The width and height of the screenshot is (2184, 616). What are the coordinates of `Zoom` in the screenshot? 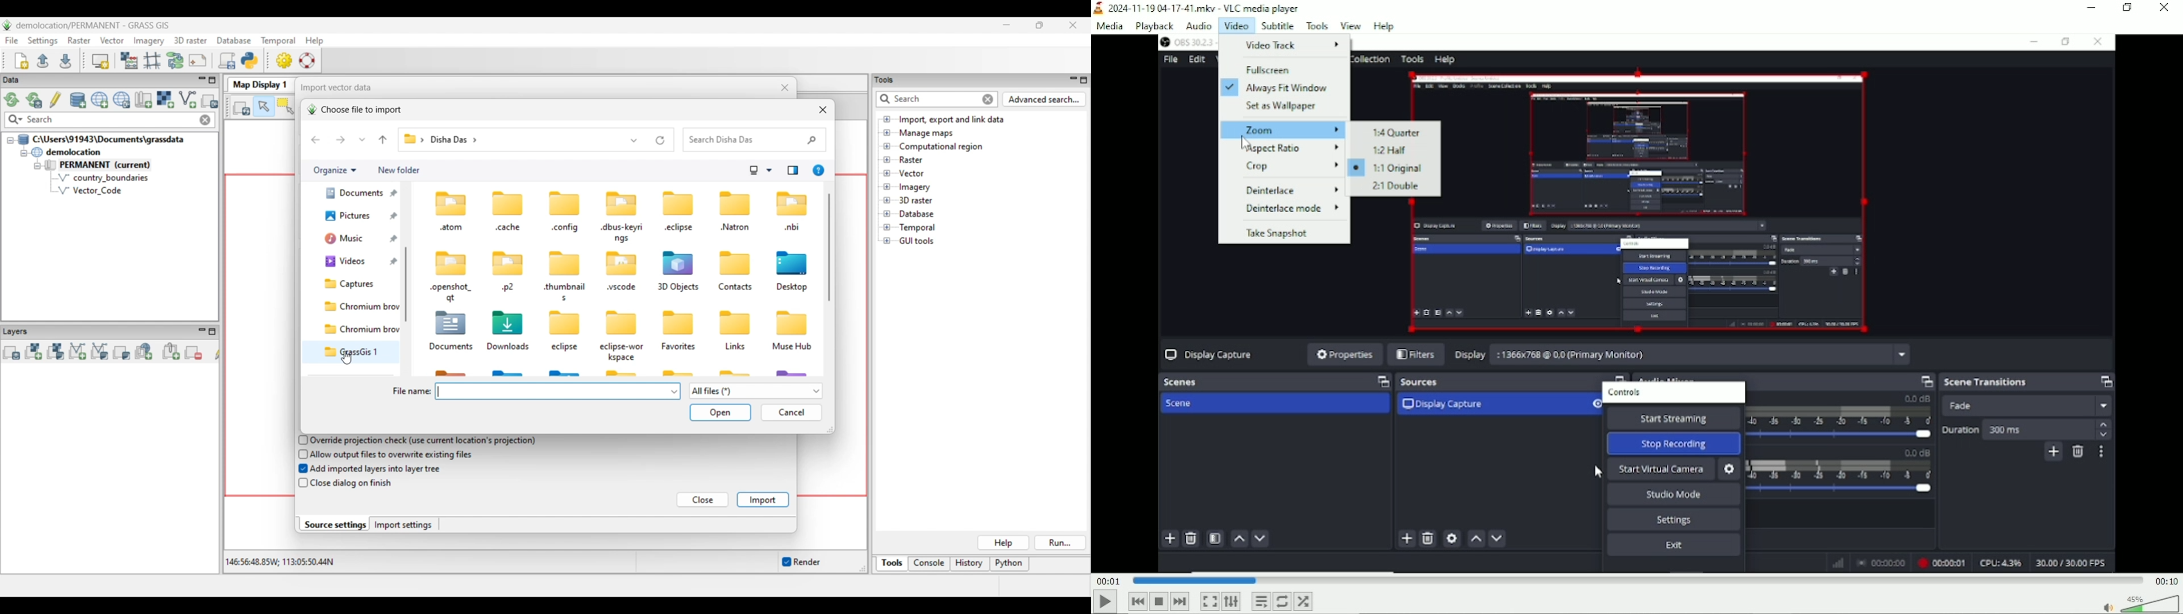 It's located at (1283, 129).